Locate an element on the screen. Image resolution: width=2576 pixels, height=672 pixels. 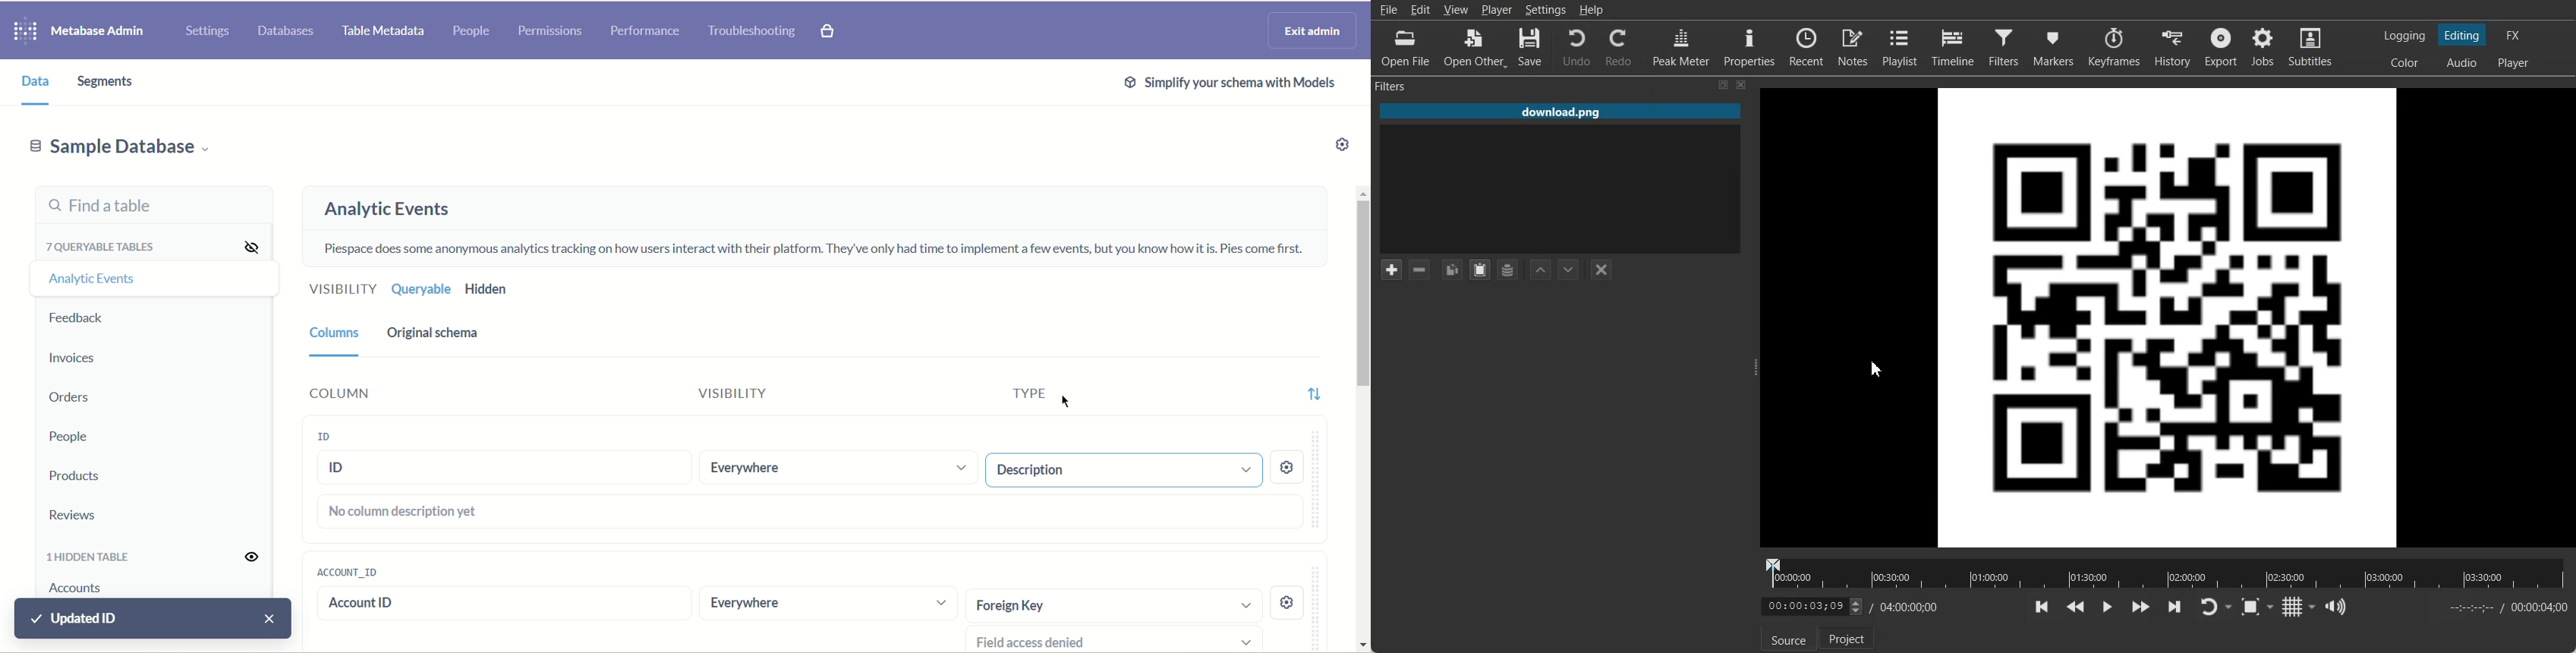
Cursor is located at coordinates (1880, 368).